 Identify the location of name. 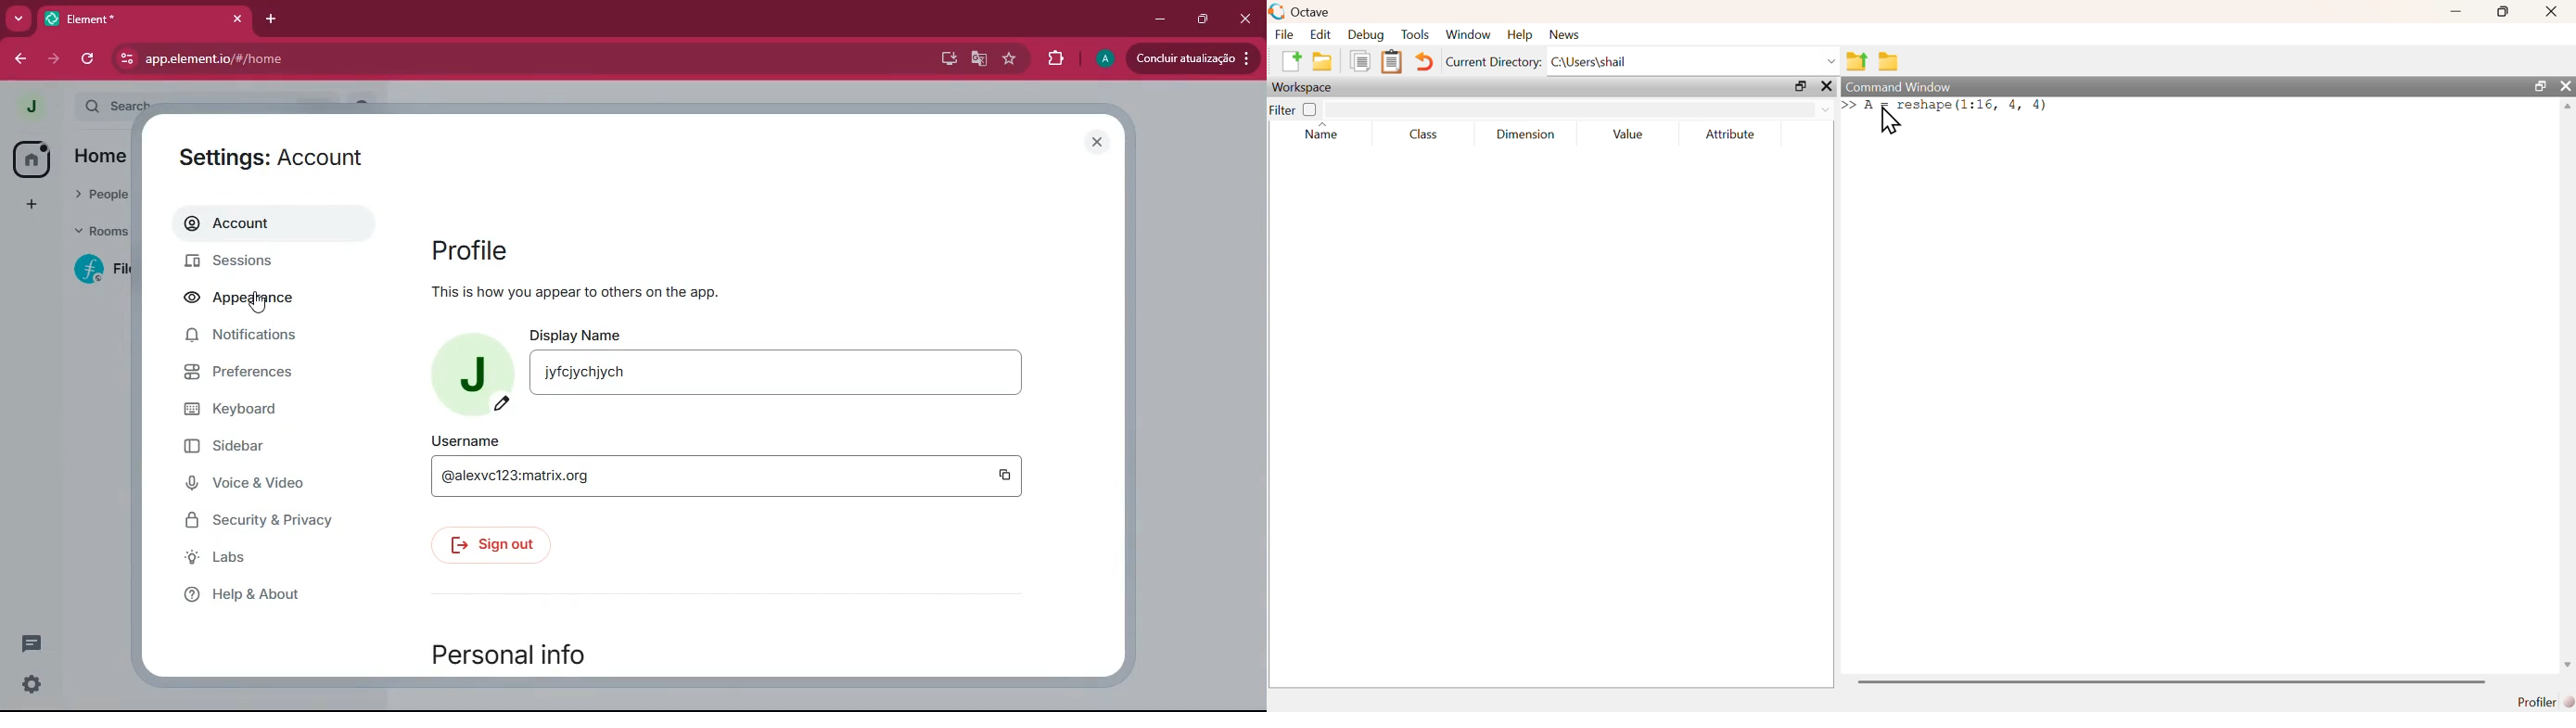
(1323, 137).